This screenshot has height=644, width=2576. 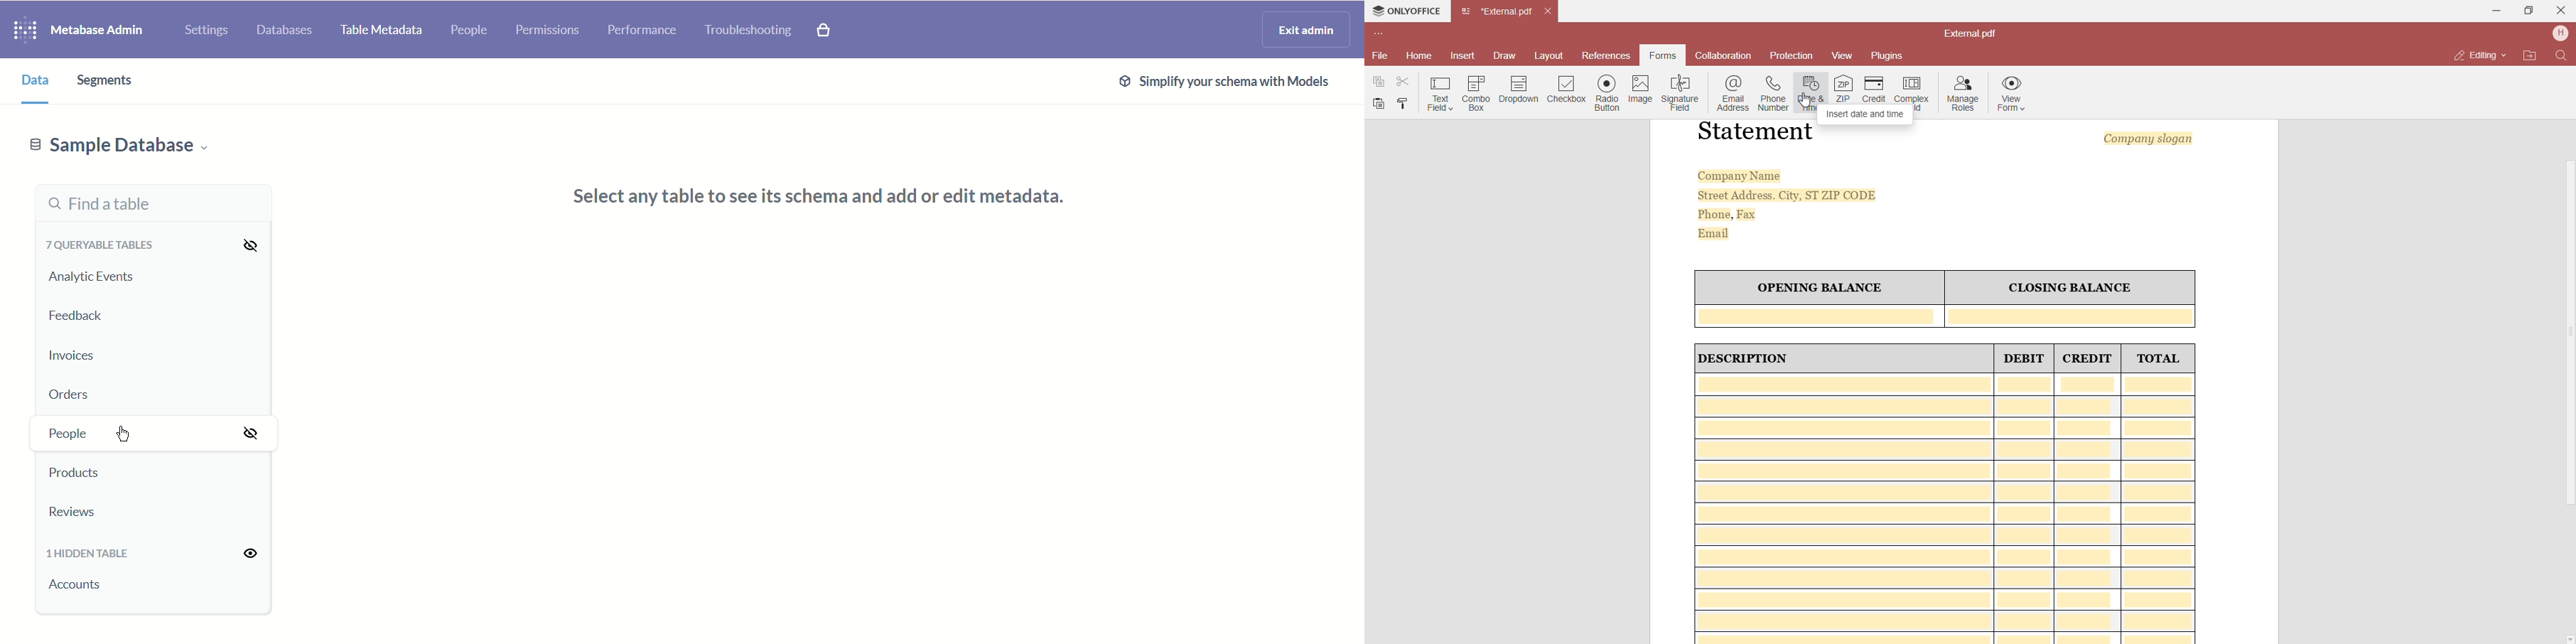 What do you see at coordinates (1380, 81) in the screenshot?
I see `Copy` at bounding box center [1380, 81].